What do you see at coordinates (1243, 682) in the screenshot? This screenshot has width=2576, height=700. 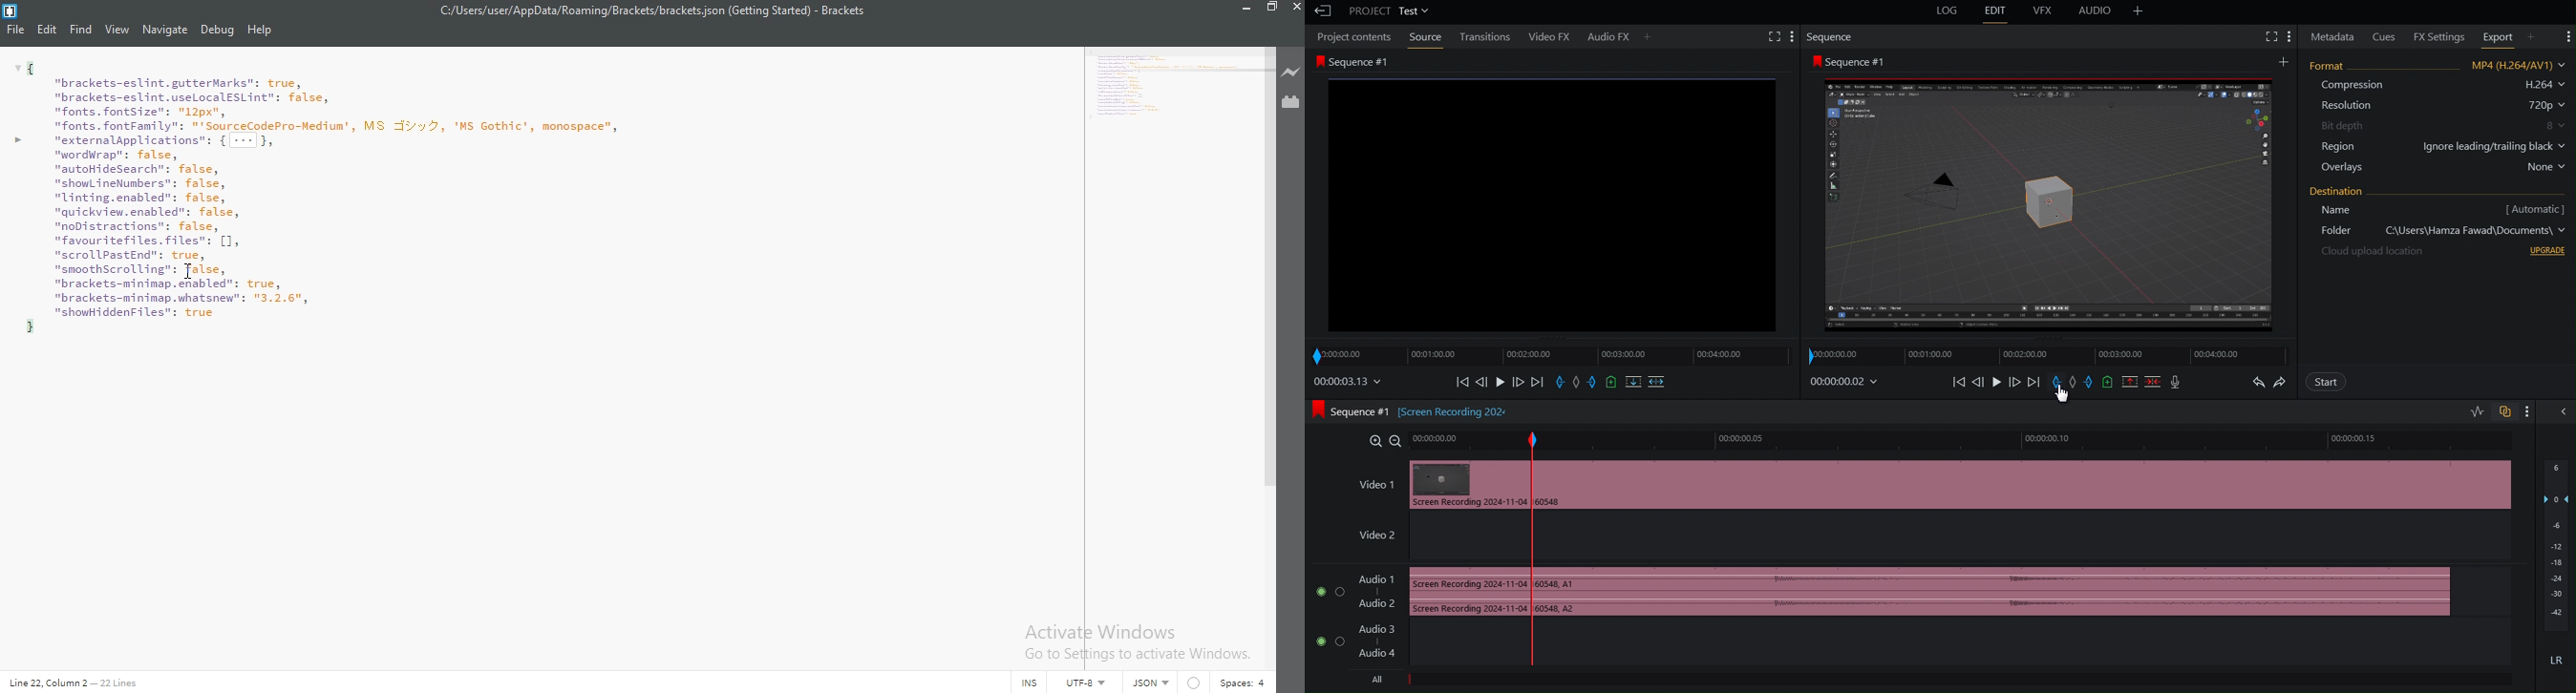 I see `space:4` at bounding box center [1243, 682].